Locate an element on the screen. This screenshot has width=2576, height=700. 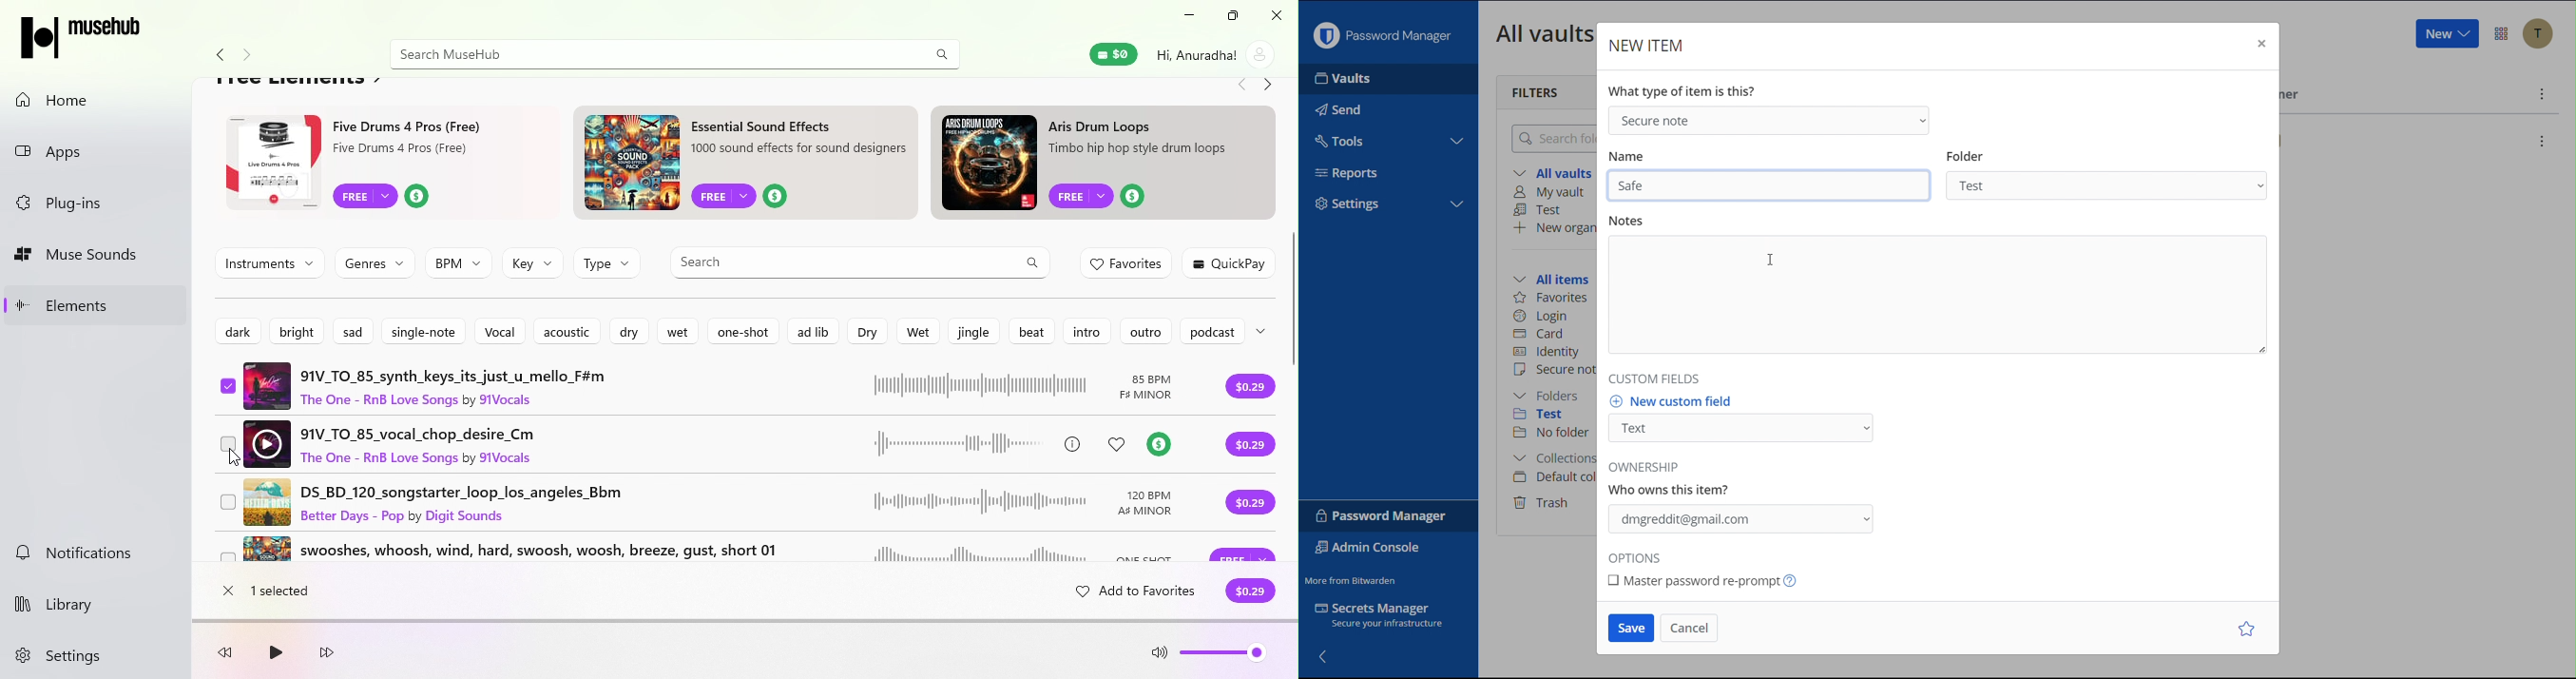
Options is located at coordinates (1639, 559).